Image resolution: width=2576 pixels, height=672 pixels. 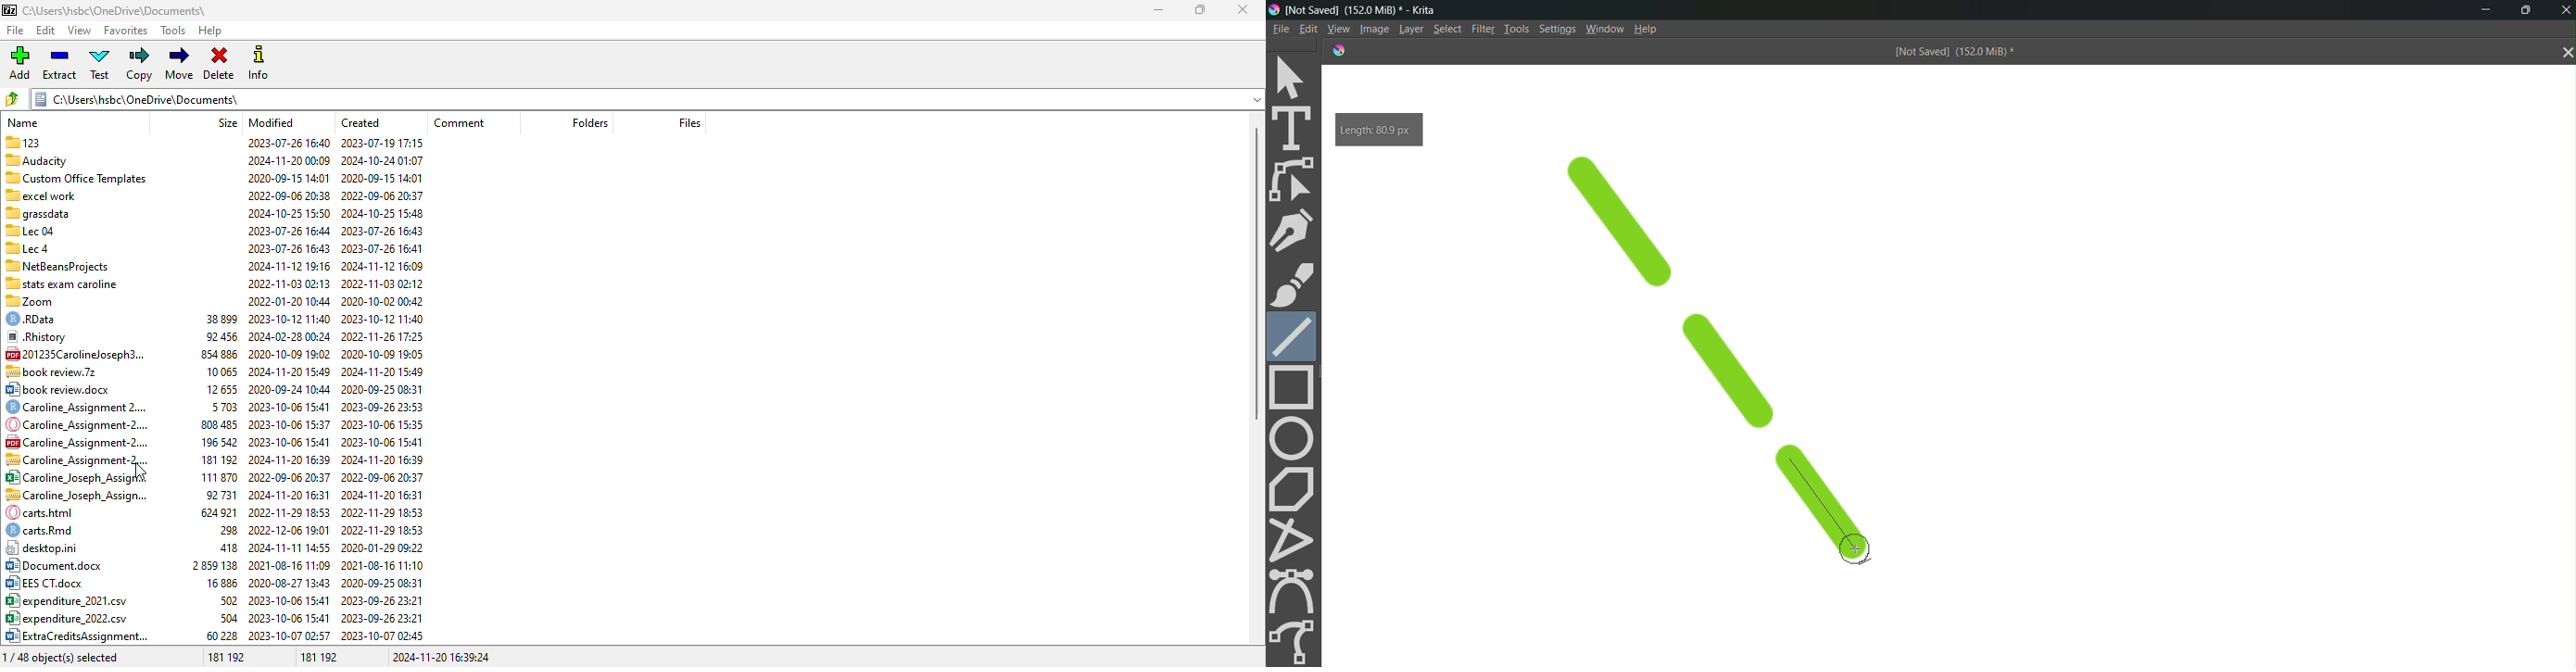 I want to click on Document.docx: 2859138 2021-08-16 11:09 2021-08-16 11:10, so click(x=215, y=566).